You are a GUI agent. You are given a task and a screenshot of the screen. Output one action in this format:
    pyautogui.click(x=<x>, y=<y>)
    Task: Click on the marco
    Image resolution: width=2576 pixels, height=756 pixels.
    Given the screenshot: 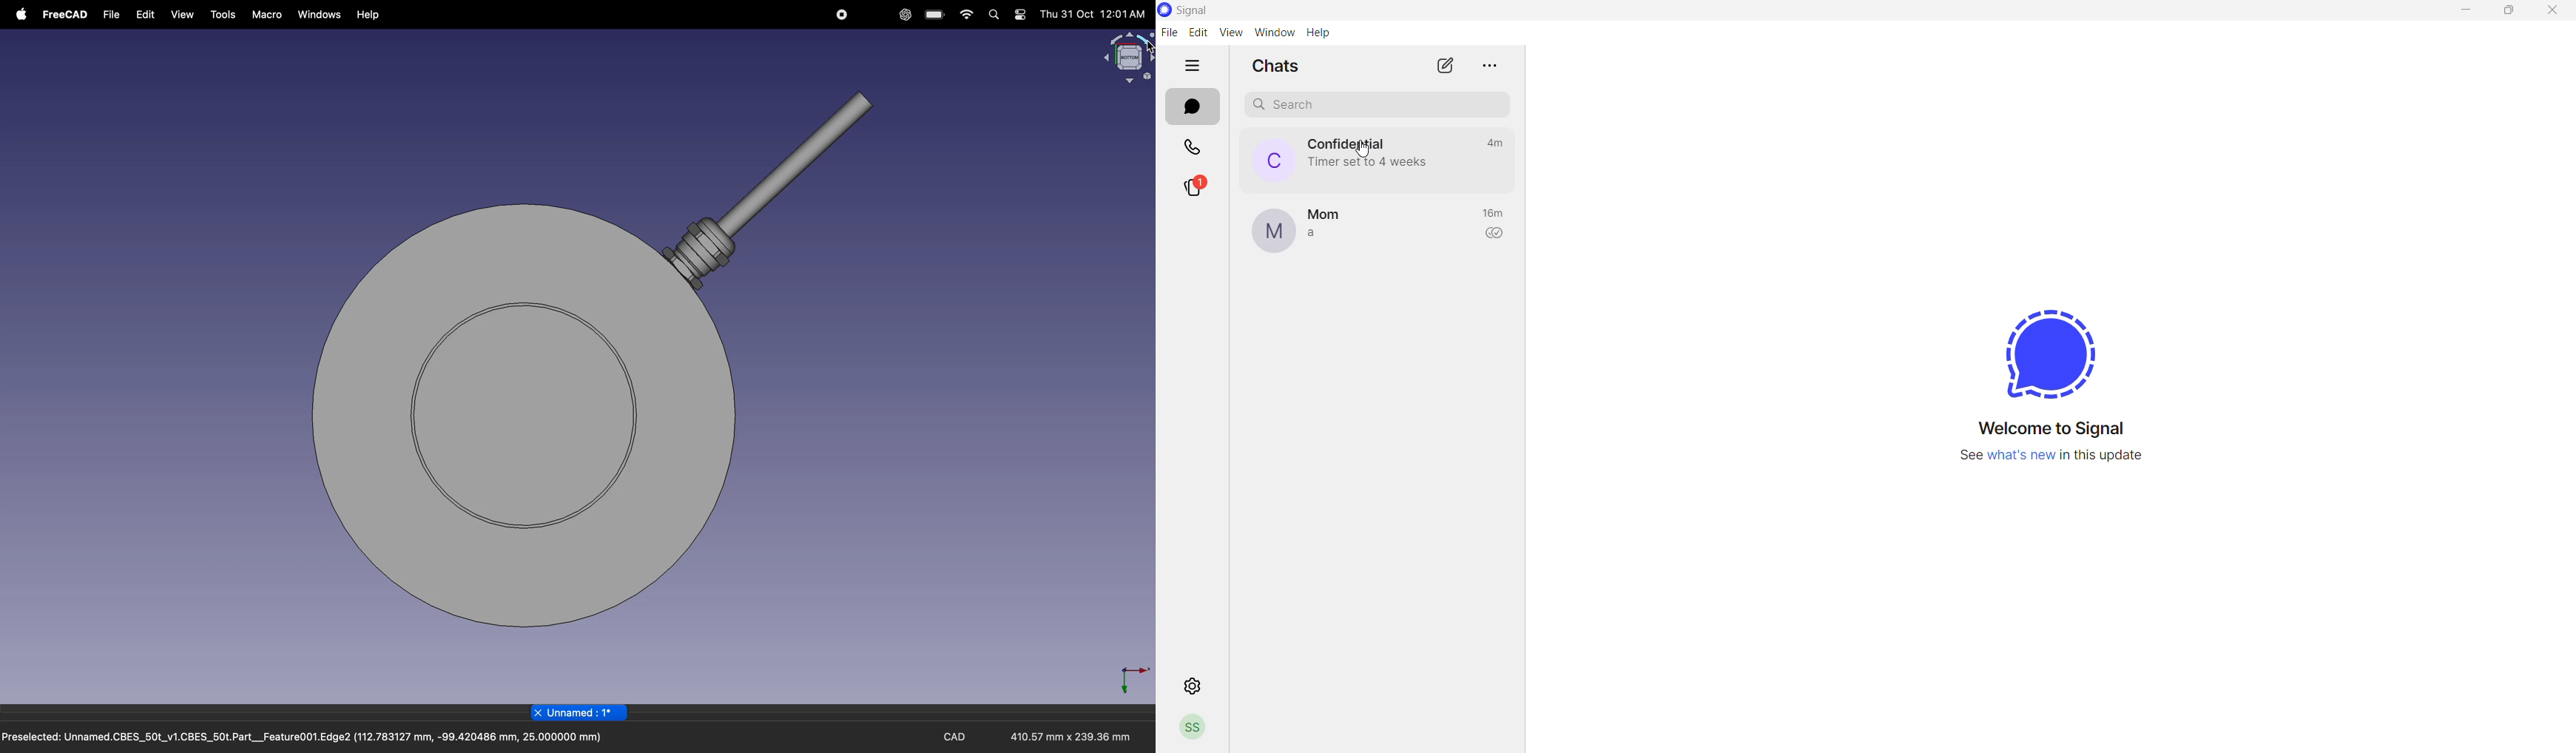 What is the action you would take?
    pyautogui.click(x=267, y=14)
    